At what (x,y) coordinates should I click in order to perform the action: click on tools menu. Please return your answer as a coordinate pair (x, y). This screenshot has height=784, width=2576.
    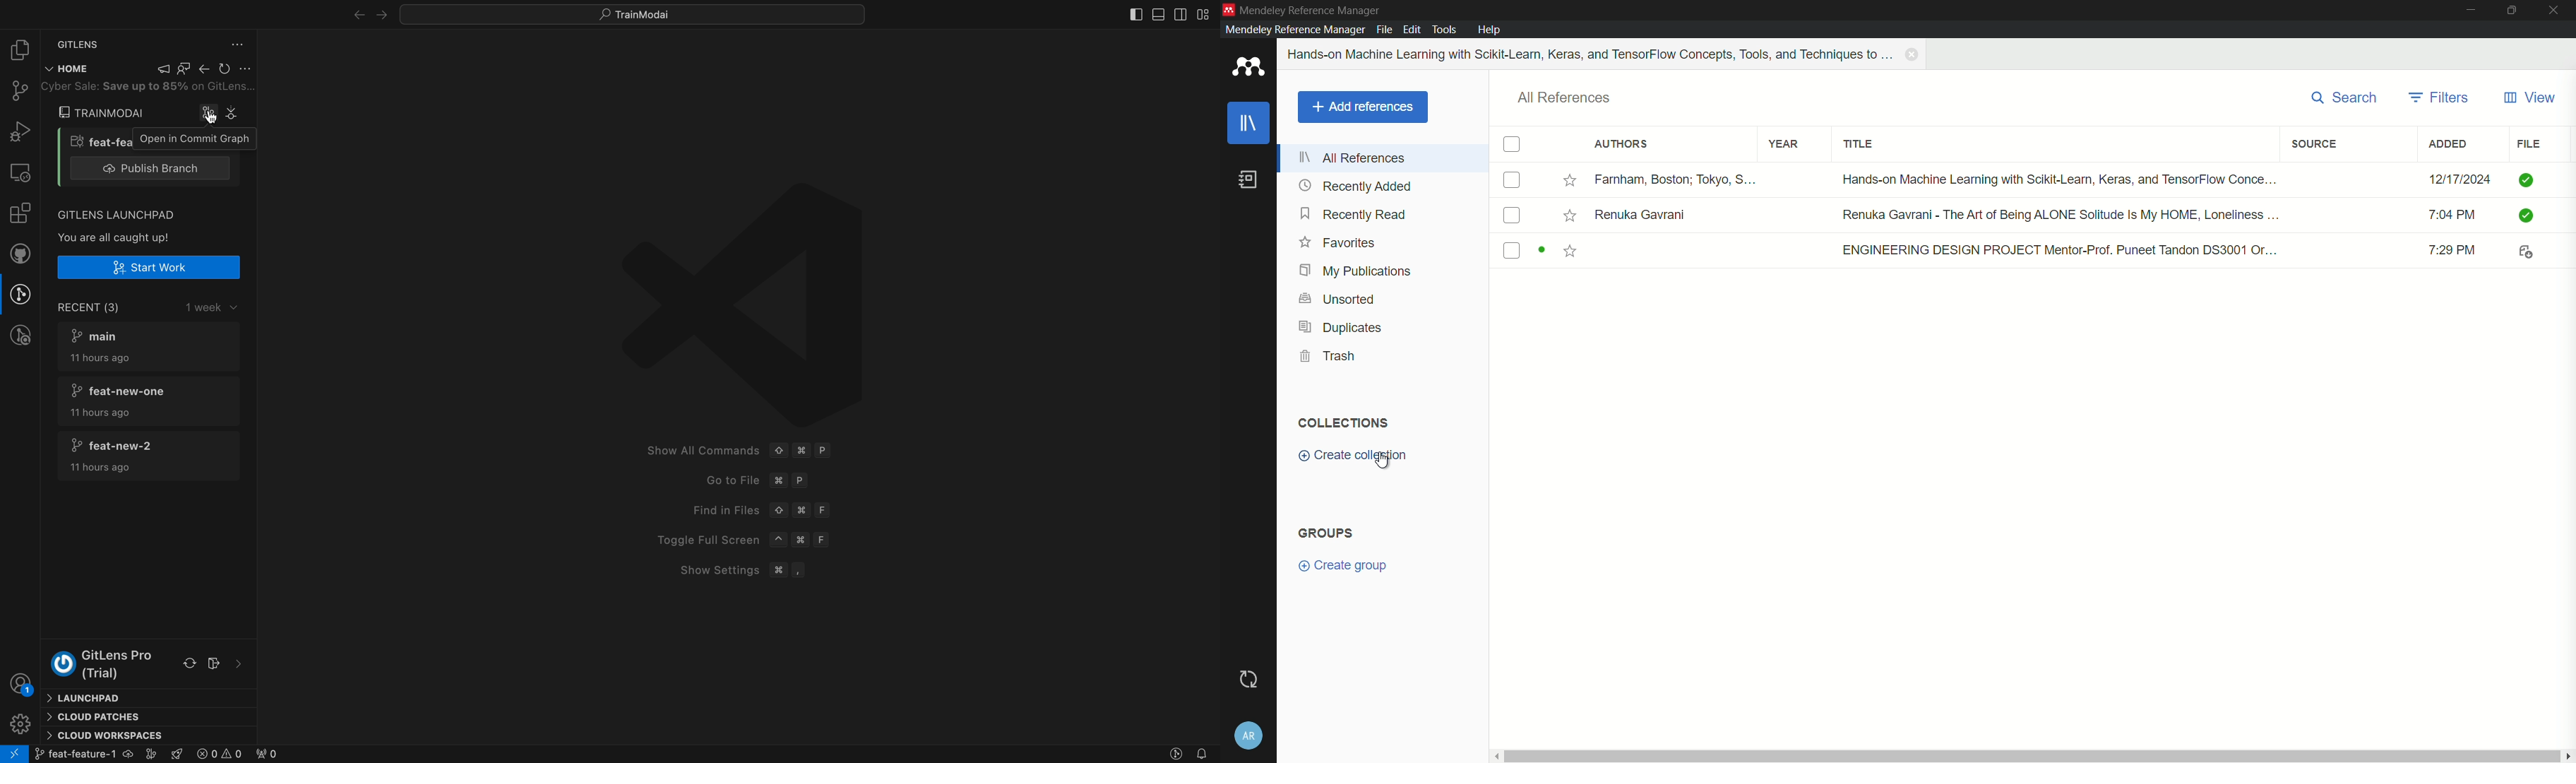
    Looking at the image, I should click on (1443, 30).